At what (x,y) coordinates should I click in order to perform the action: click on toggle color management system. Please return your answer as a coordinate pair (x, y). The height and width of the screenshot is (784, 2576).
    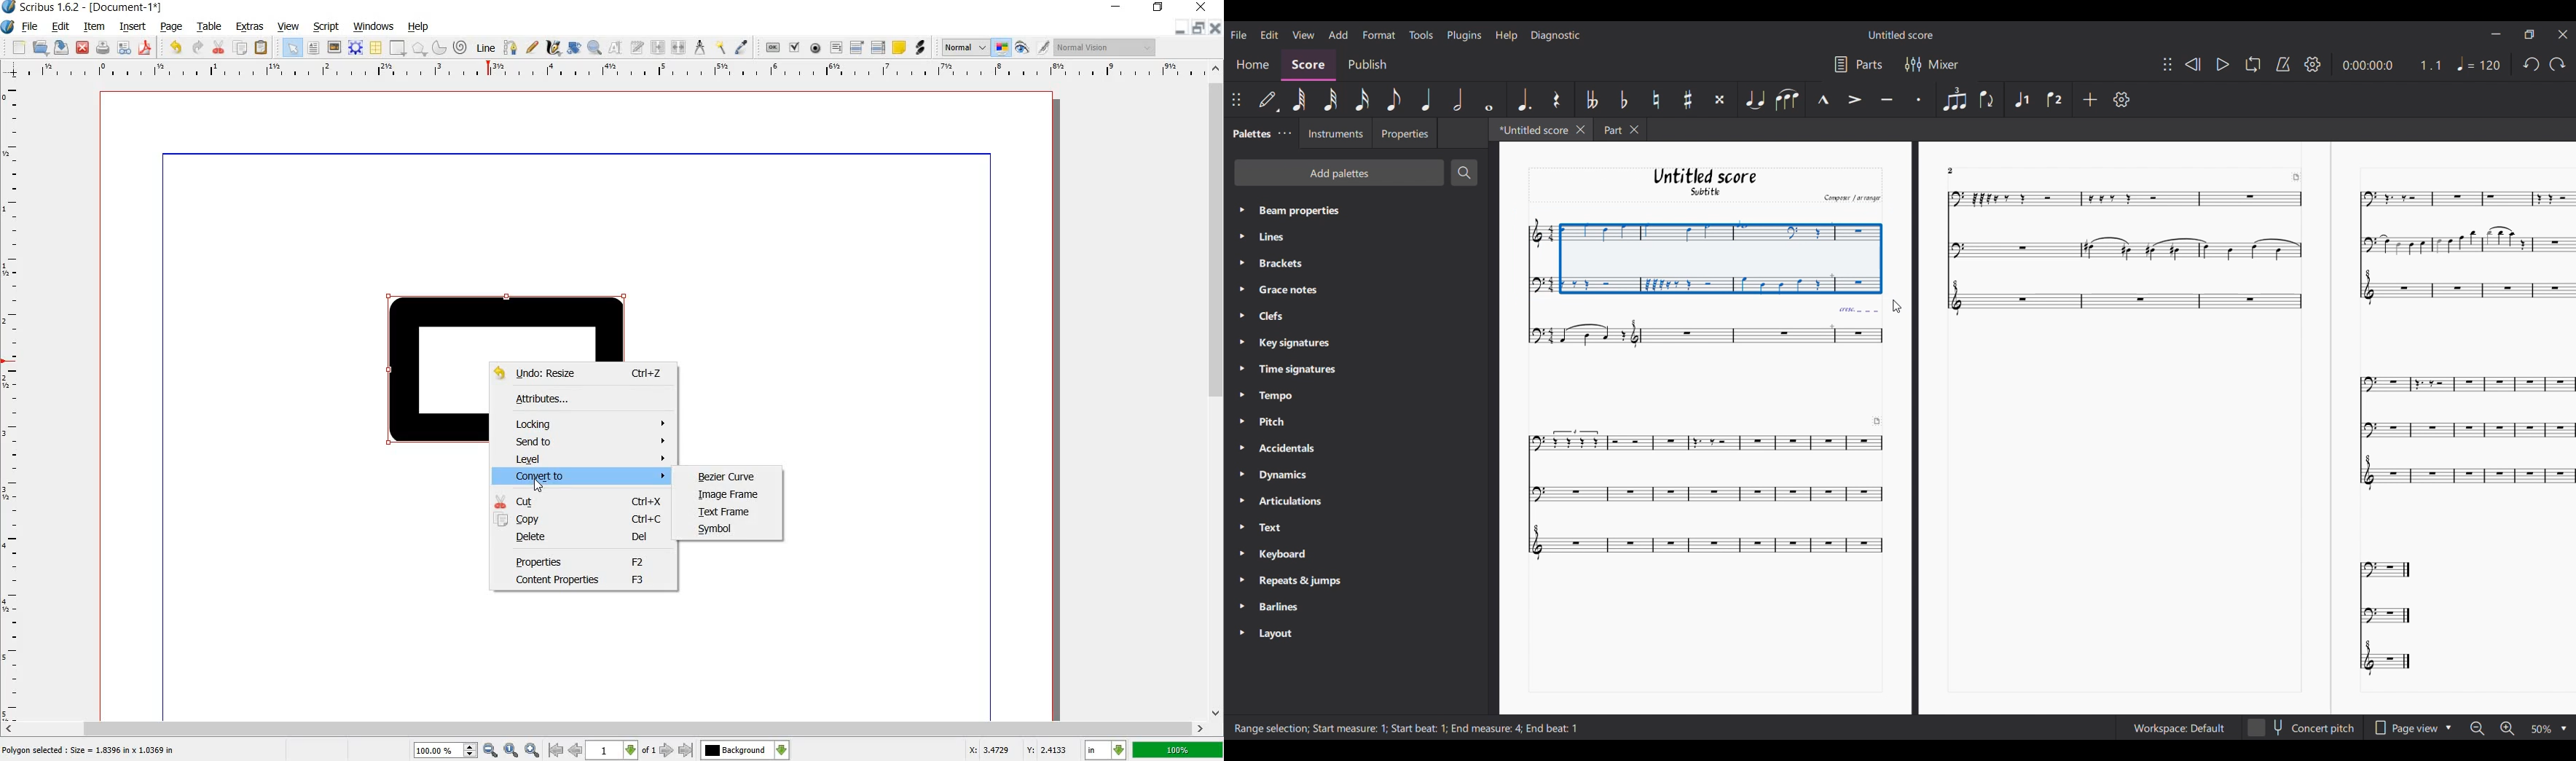
    Looking at the image, I should click on (1002, 48).